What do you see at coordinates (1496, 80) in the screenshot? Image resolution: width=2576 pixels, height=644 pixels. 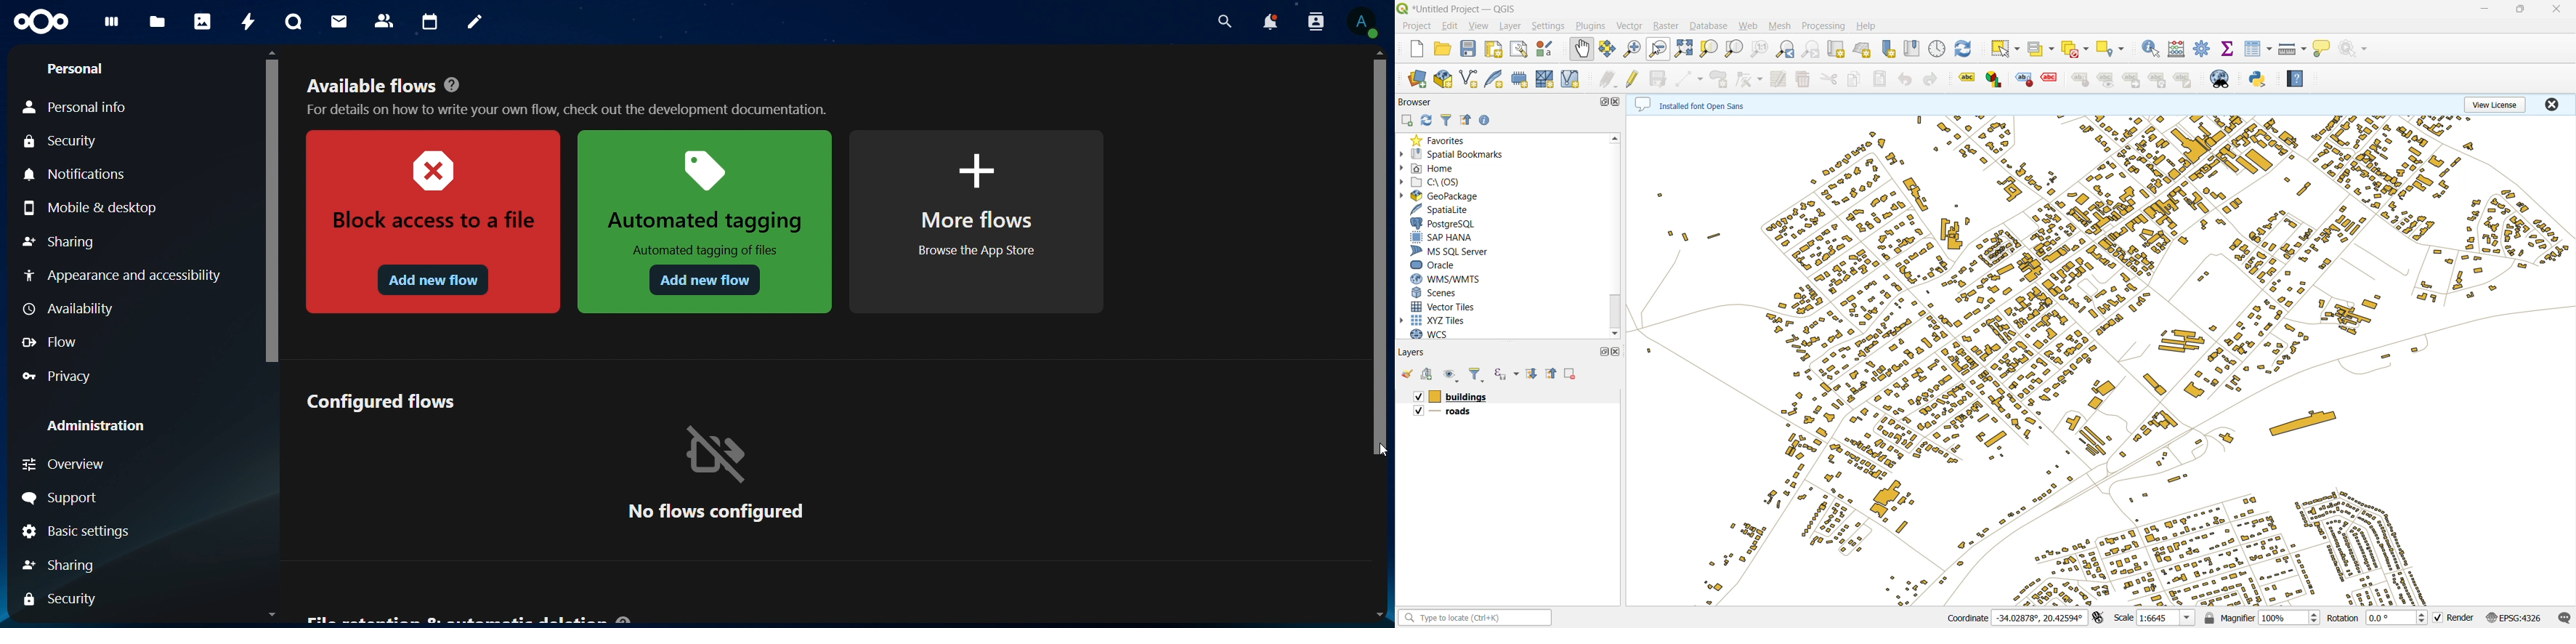 I see `new spatialite layer` at bounding box center [1496, 80].